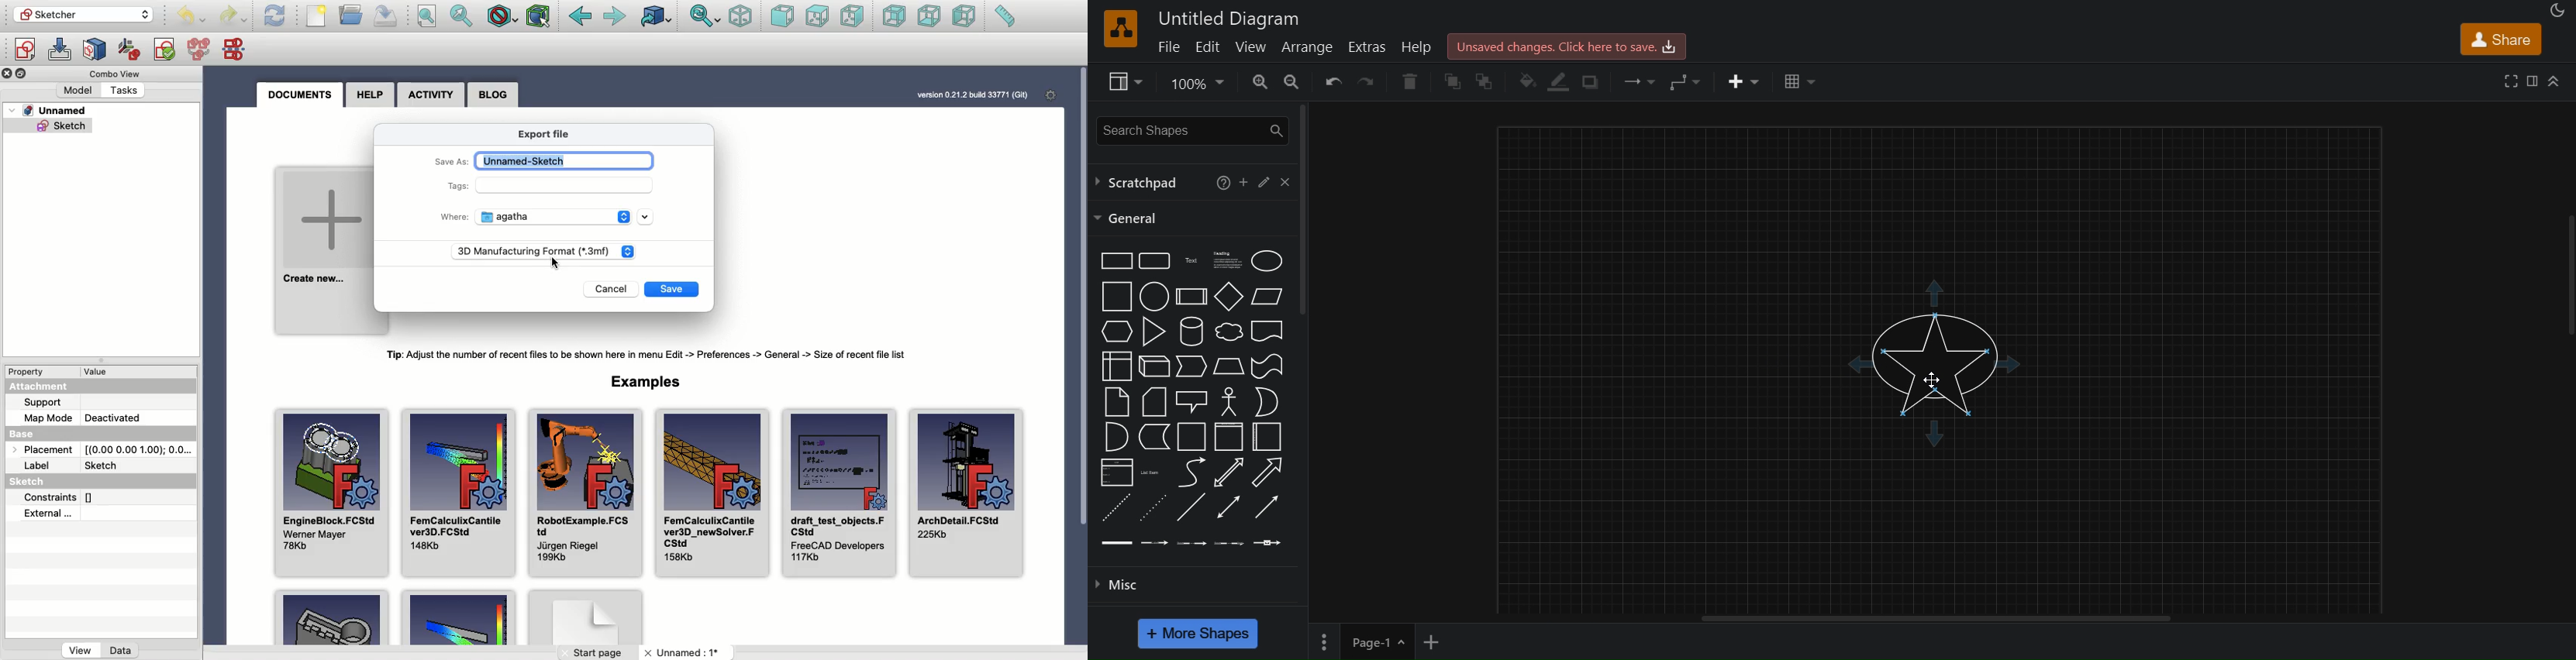  I want to click on more shapes, so click(1197, 634).